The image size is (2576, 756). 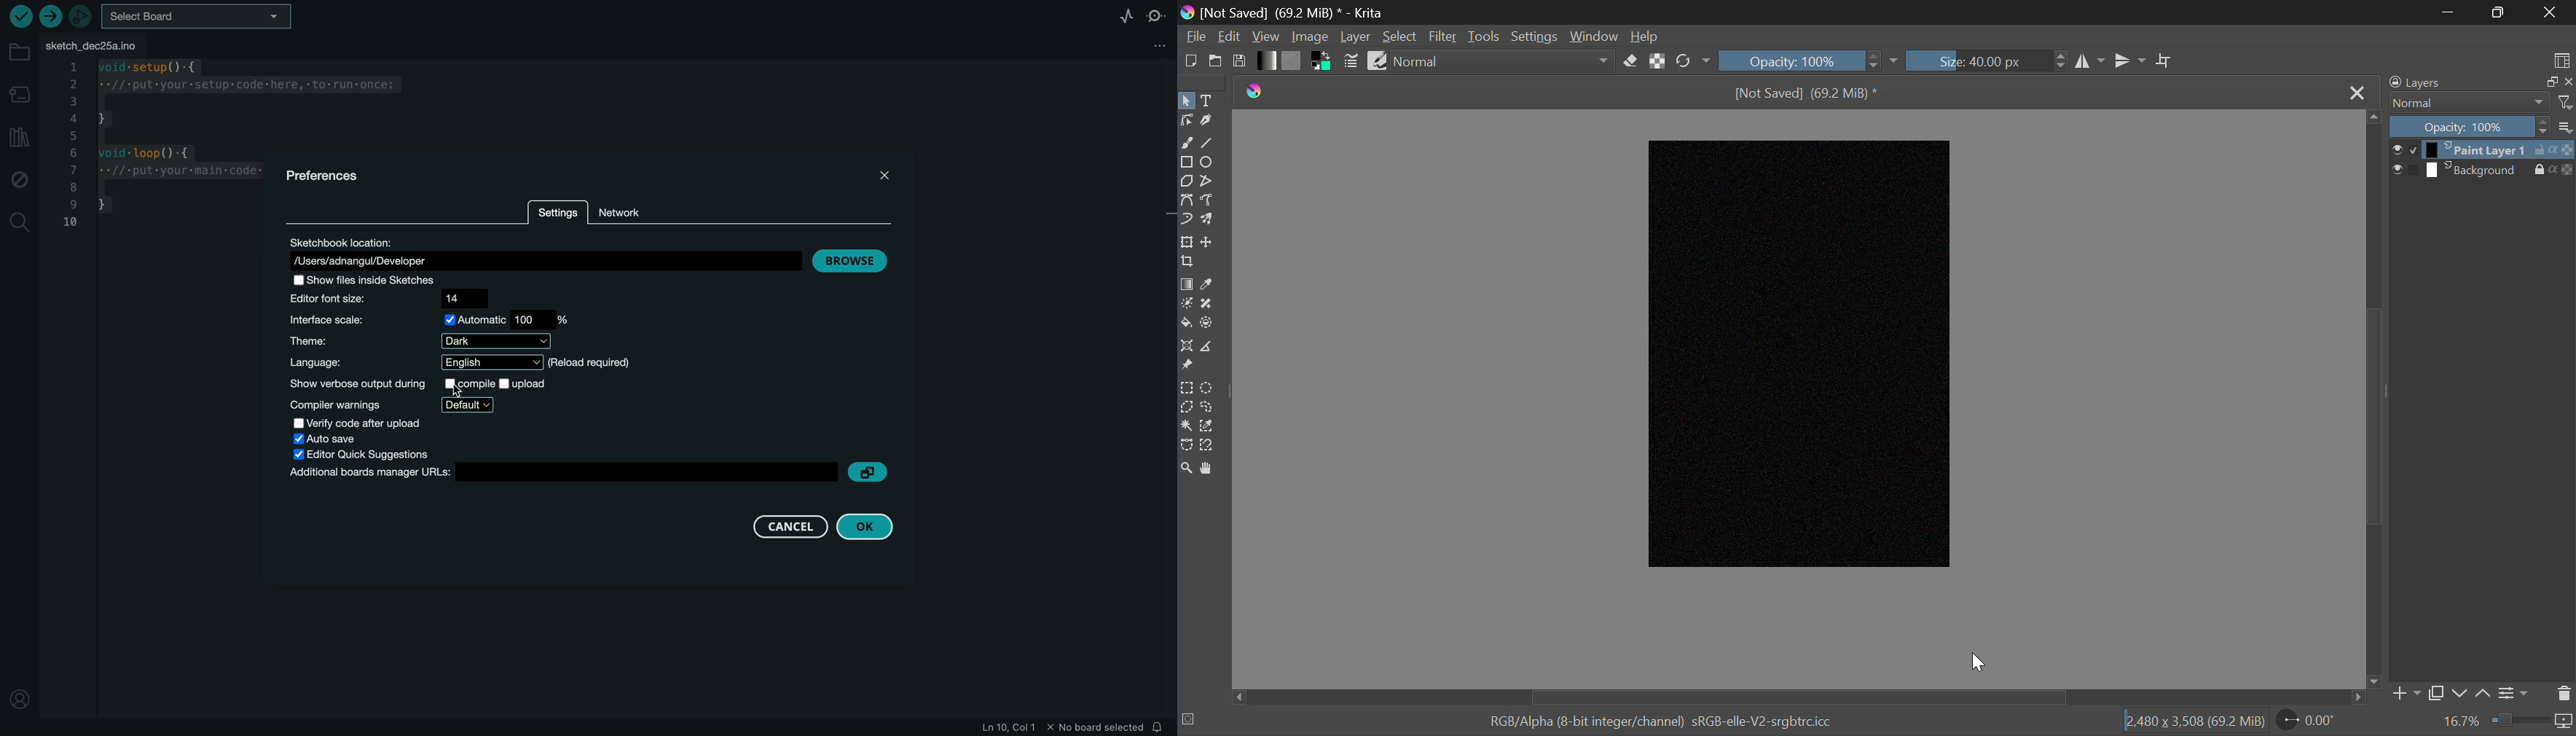 What do you see at coordinates (1630, 62) in the screenshot?
I see `Eraser` at bounding box center [1630, 62].